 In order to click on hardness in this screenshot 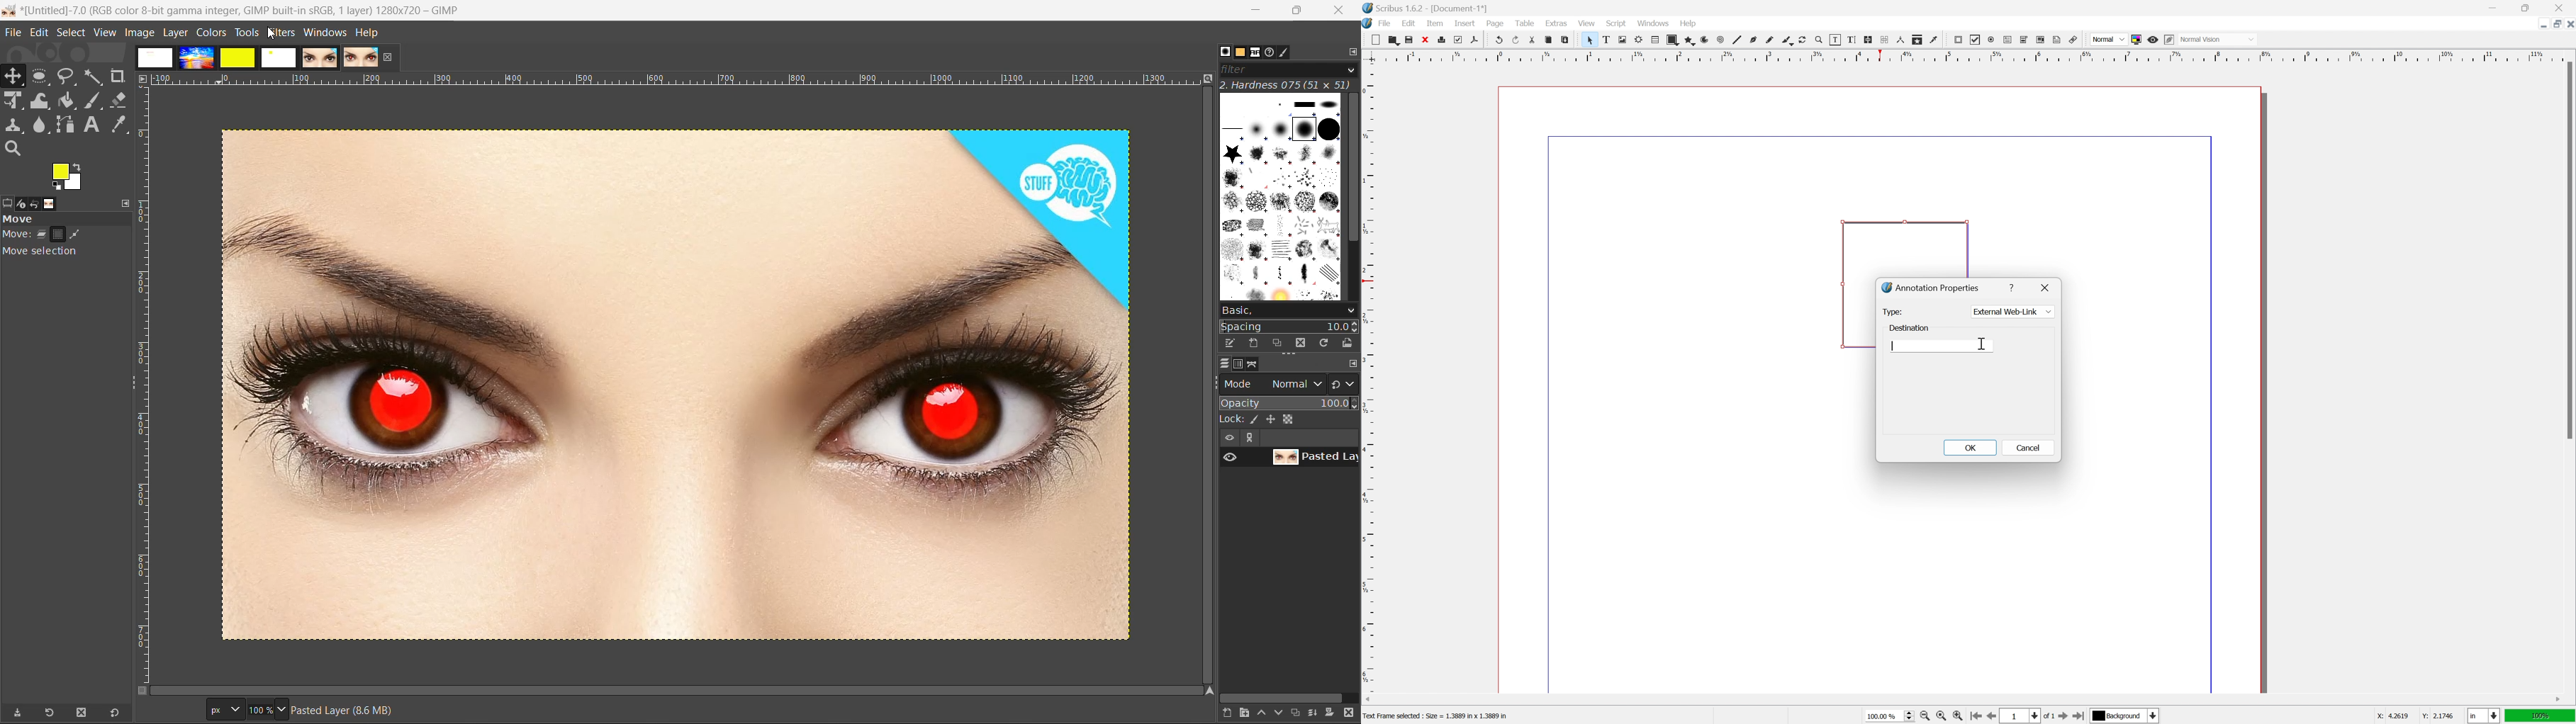, I will do `click(1287, 87)`.